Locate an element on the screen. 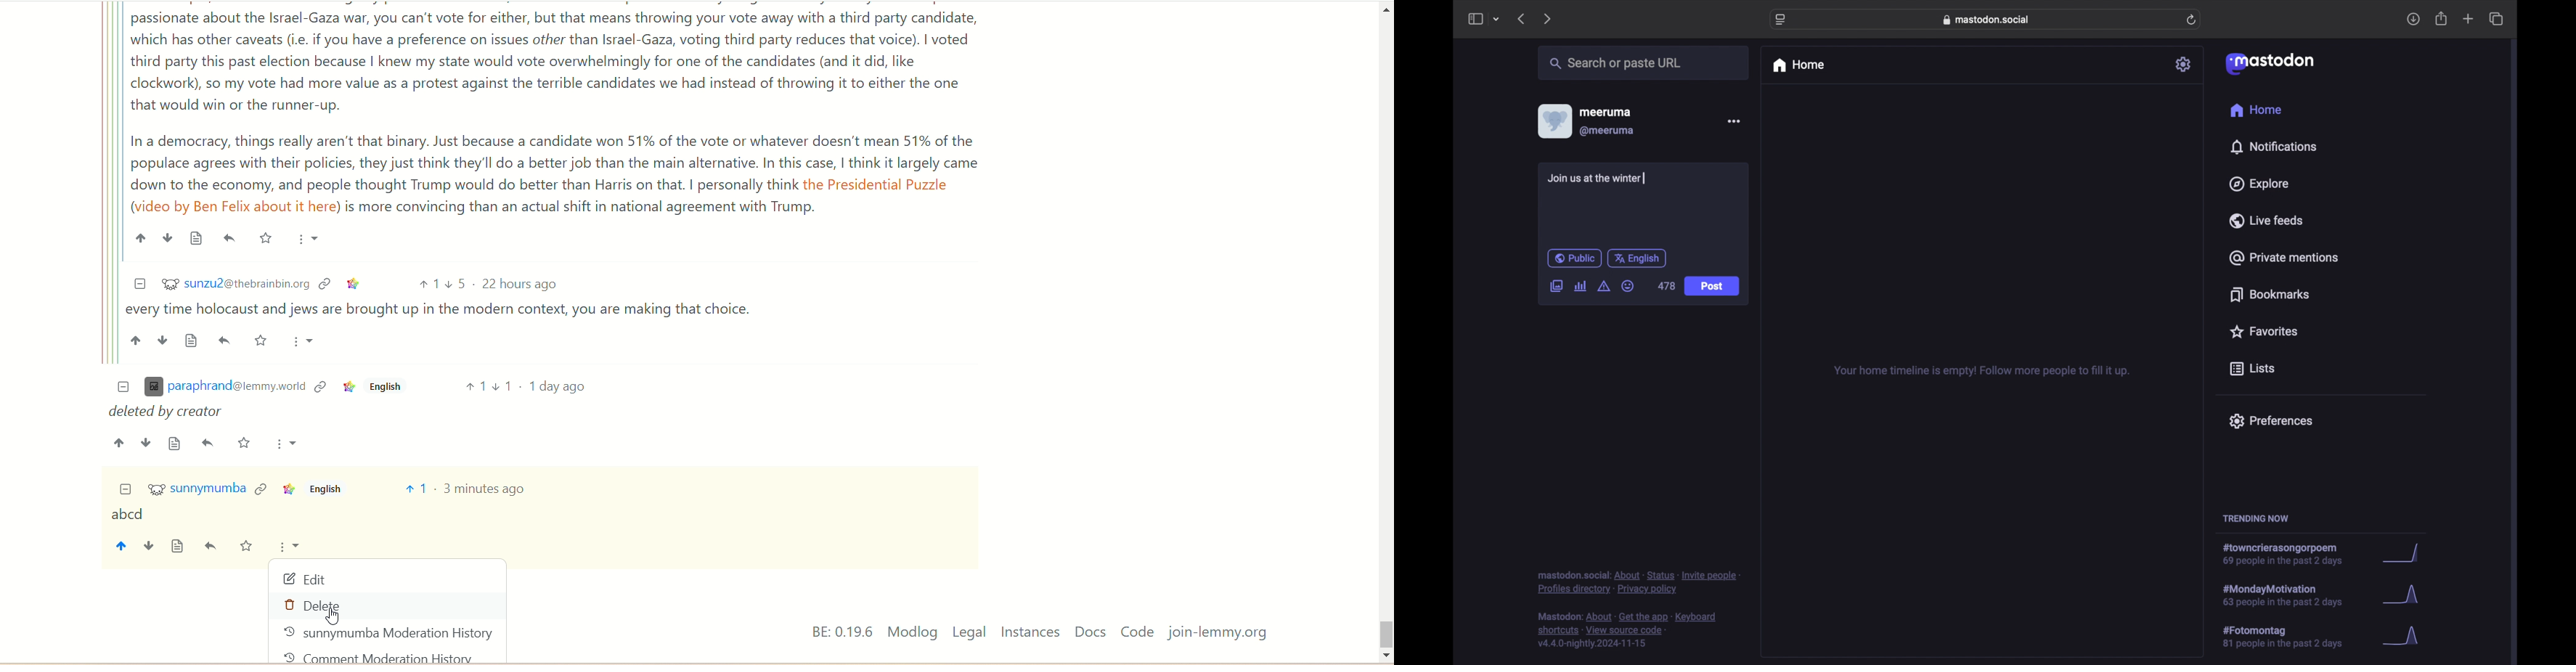 The height and width of the screenshot is (672, 2576). Docs is located at coordinates (1092, 632).